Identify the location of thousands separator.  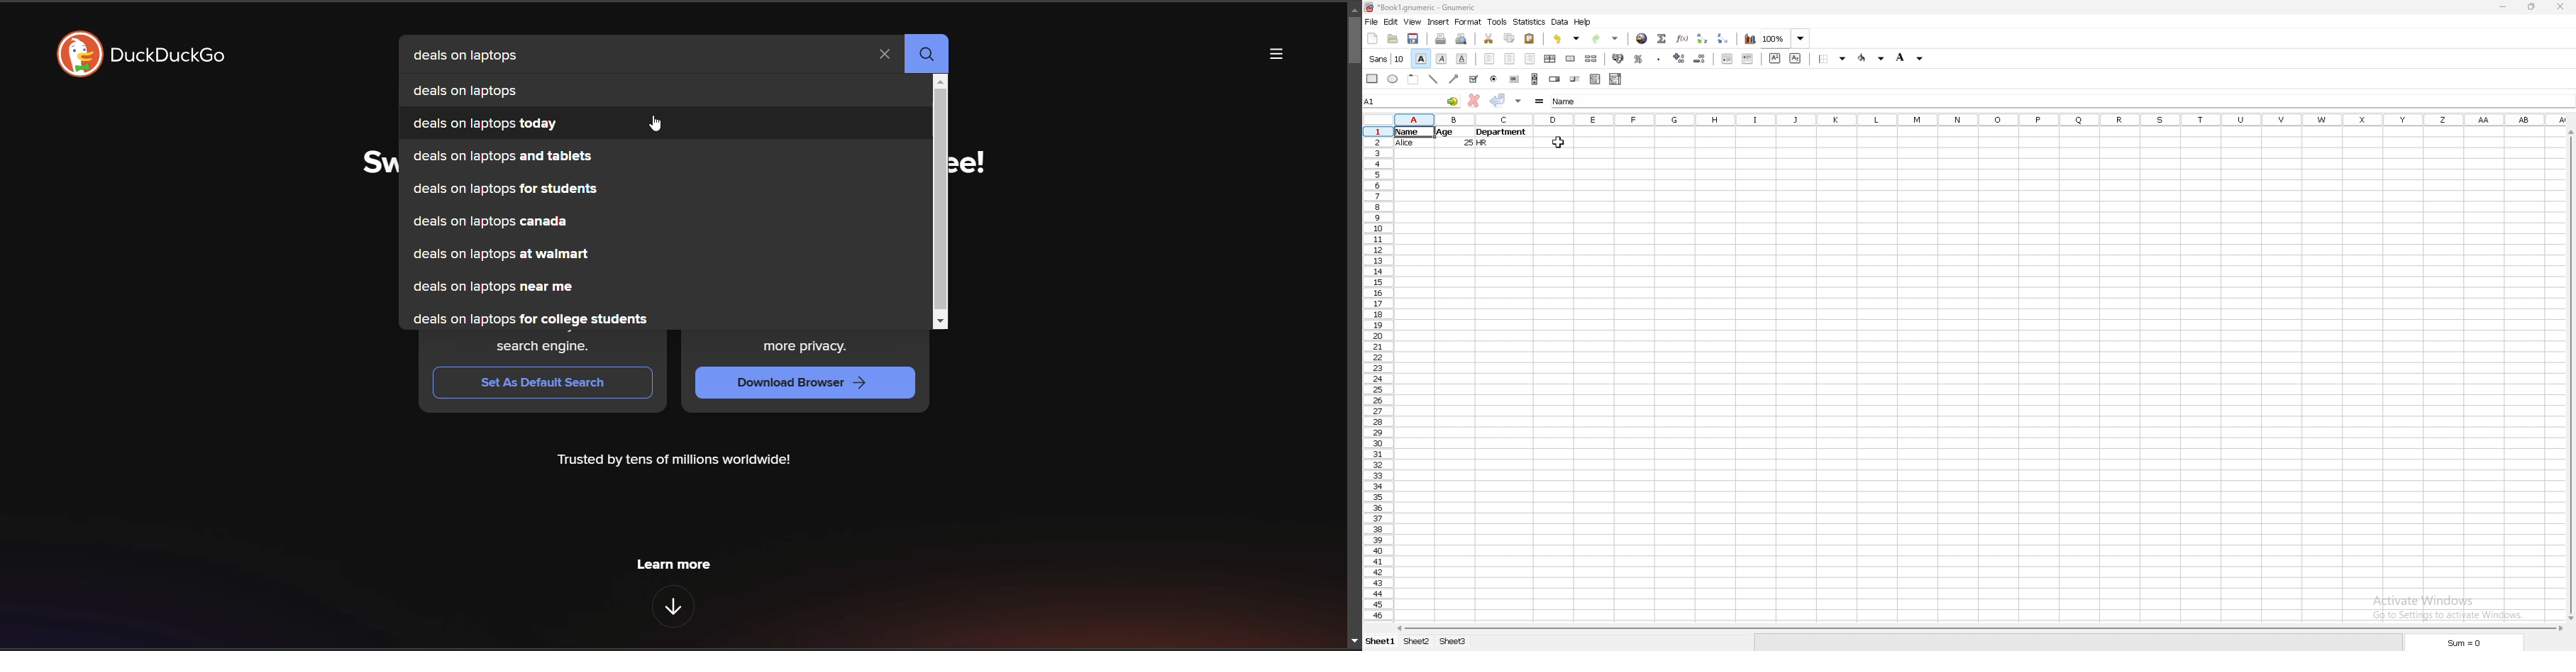
(1659, 58).